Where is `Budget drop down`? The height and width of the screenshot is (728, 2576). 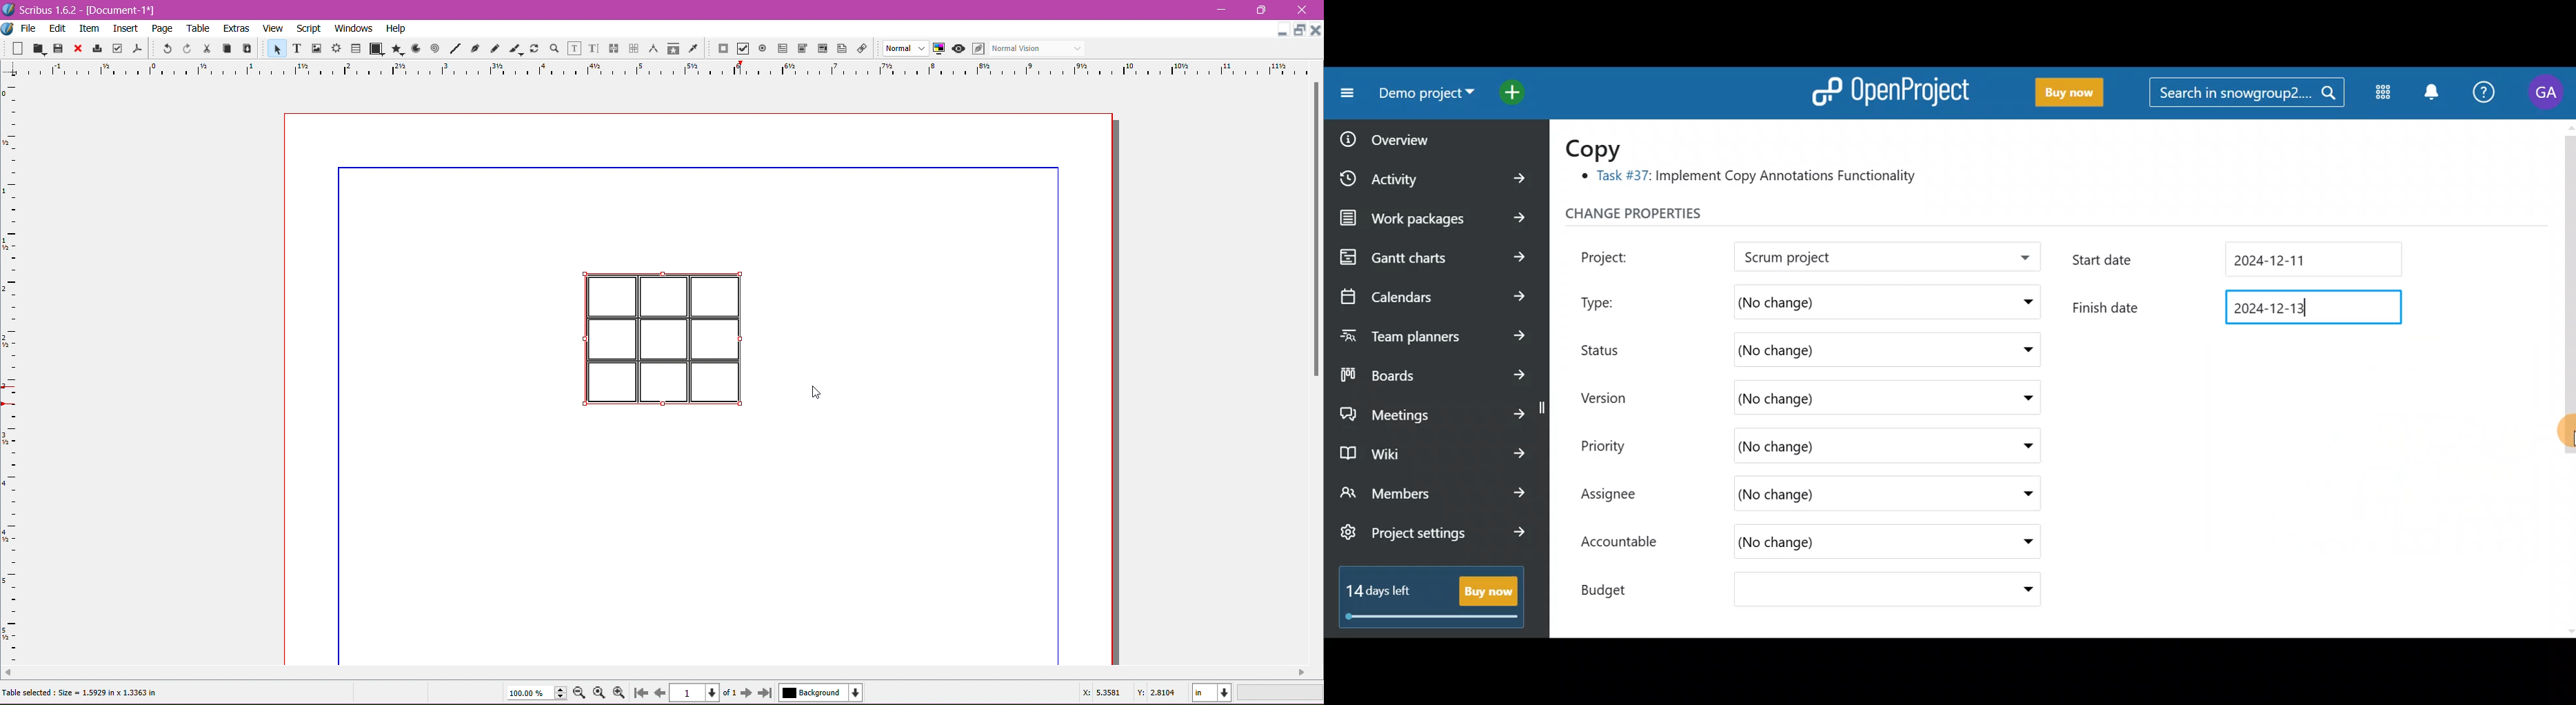
Budget drop down is located at coordinates (2020, 589).